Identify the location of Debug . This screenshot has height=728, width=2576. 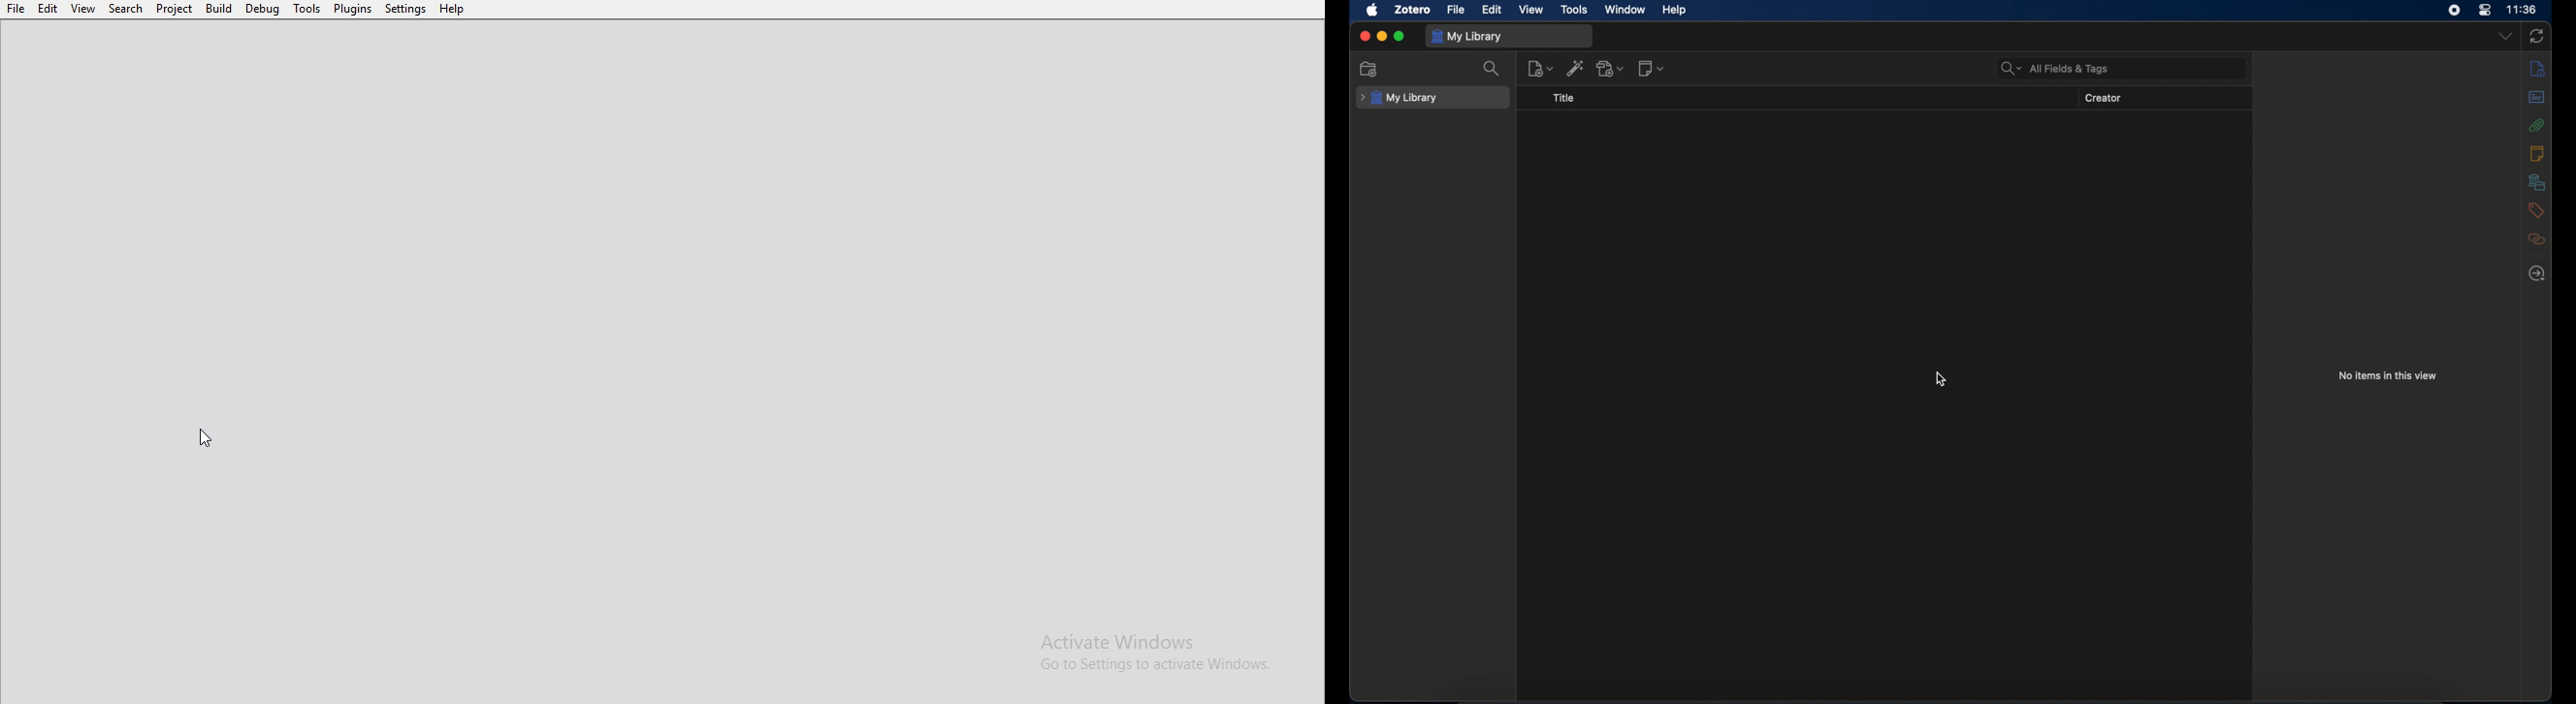
(264, 9).